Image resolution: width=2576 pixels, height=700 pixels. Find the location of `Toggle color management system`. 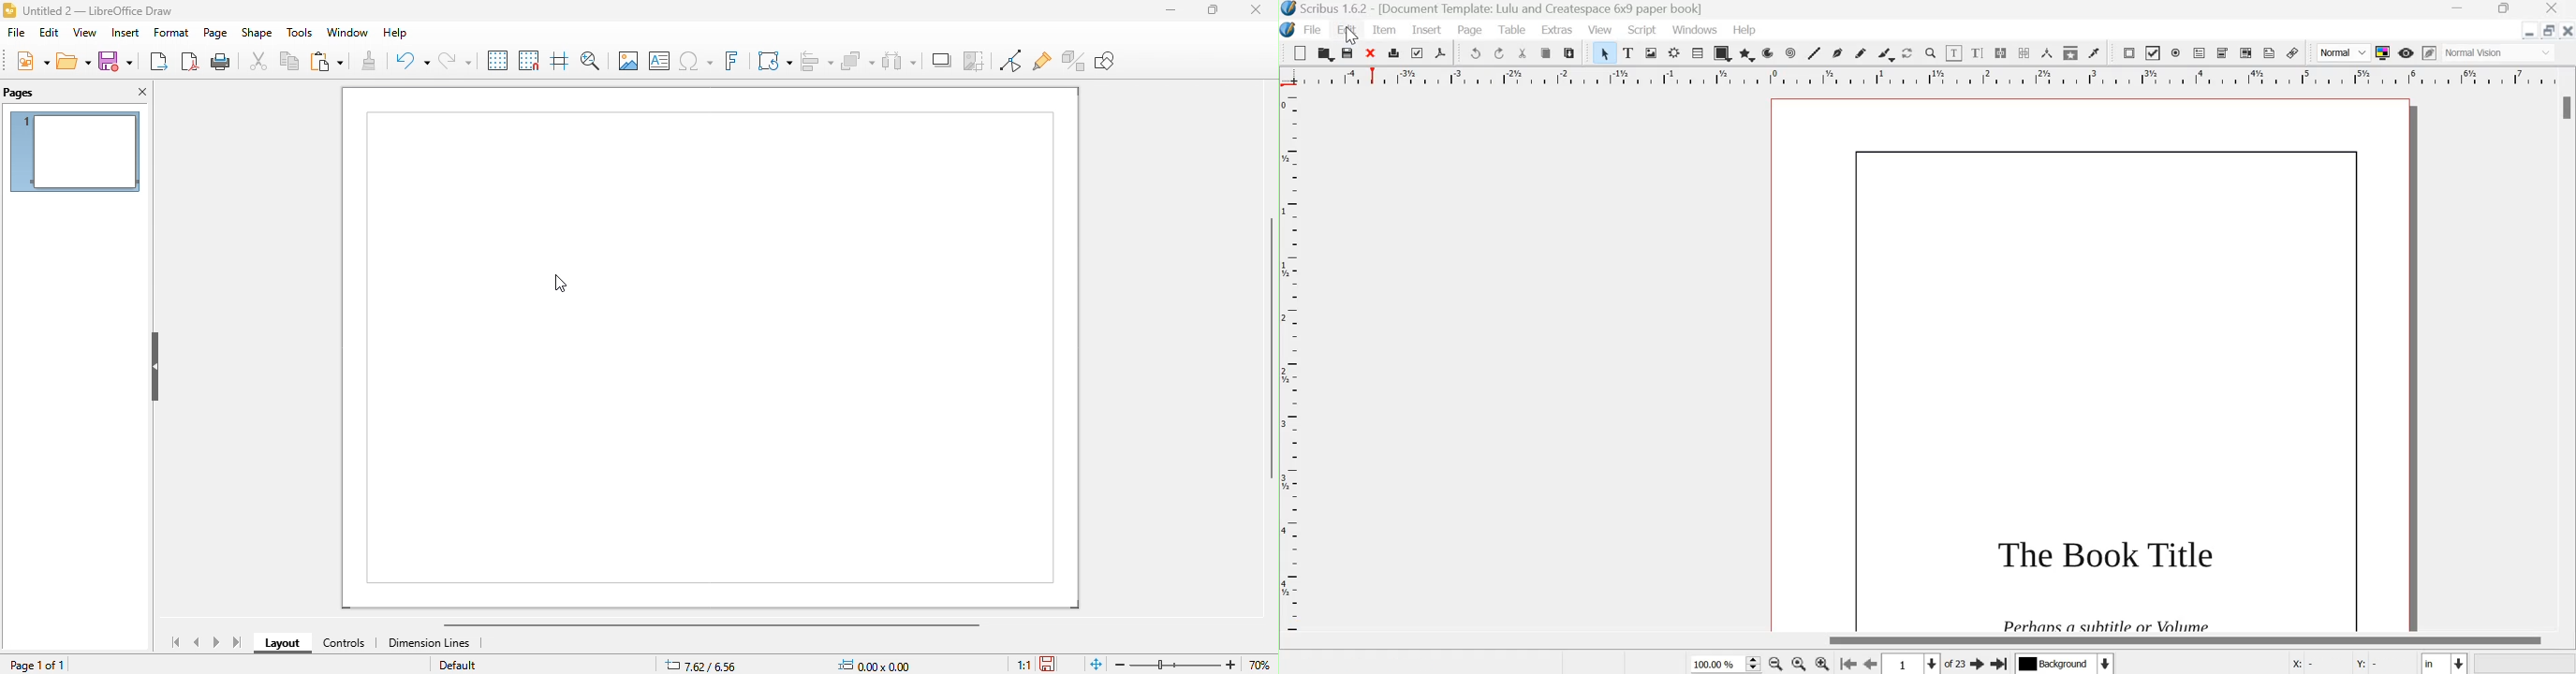

Toggle color management system is located at coordinates (2383, 53).